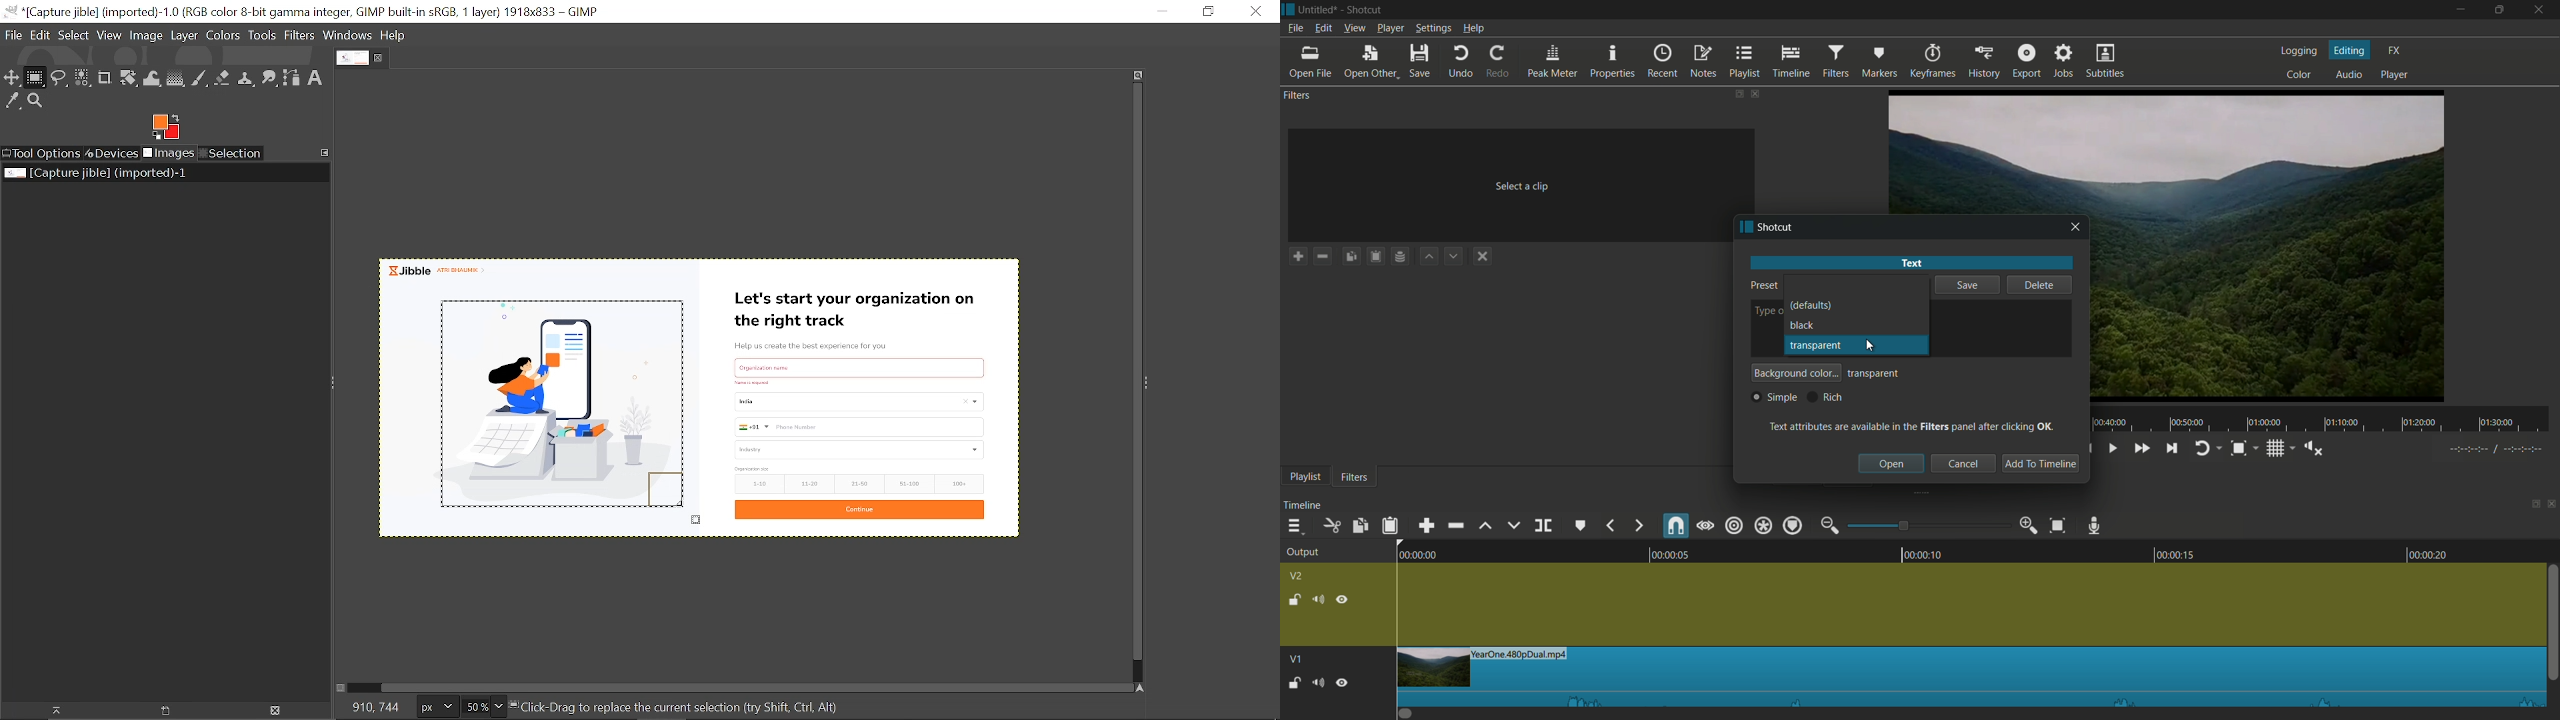  I want to click on lift, so click(1485, 525).